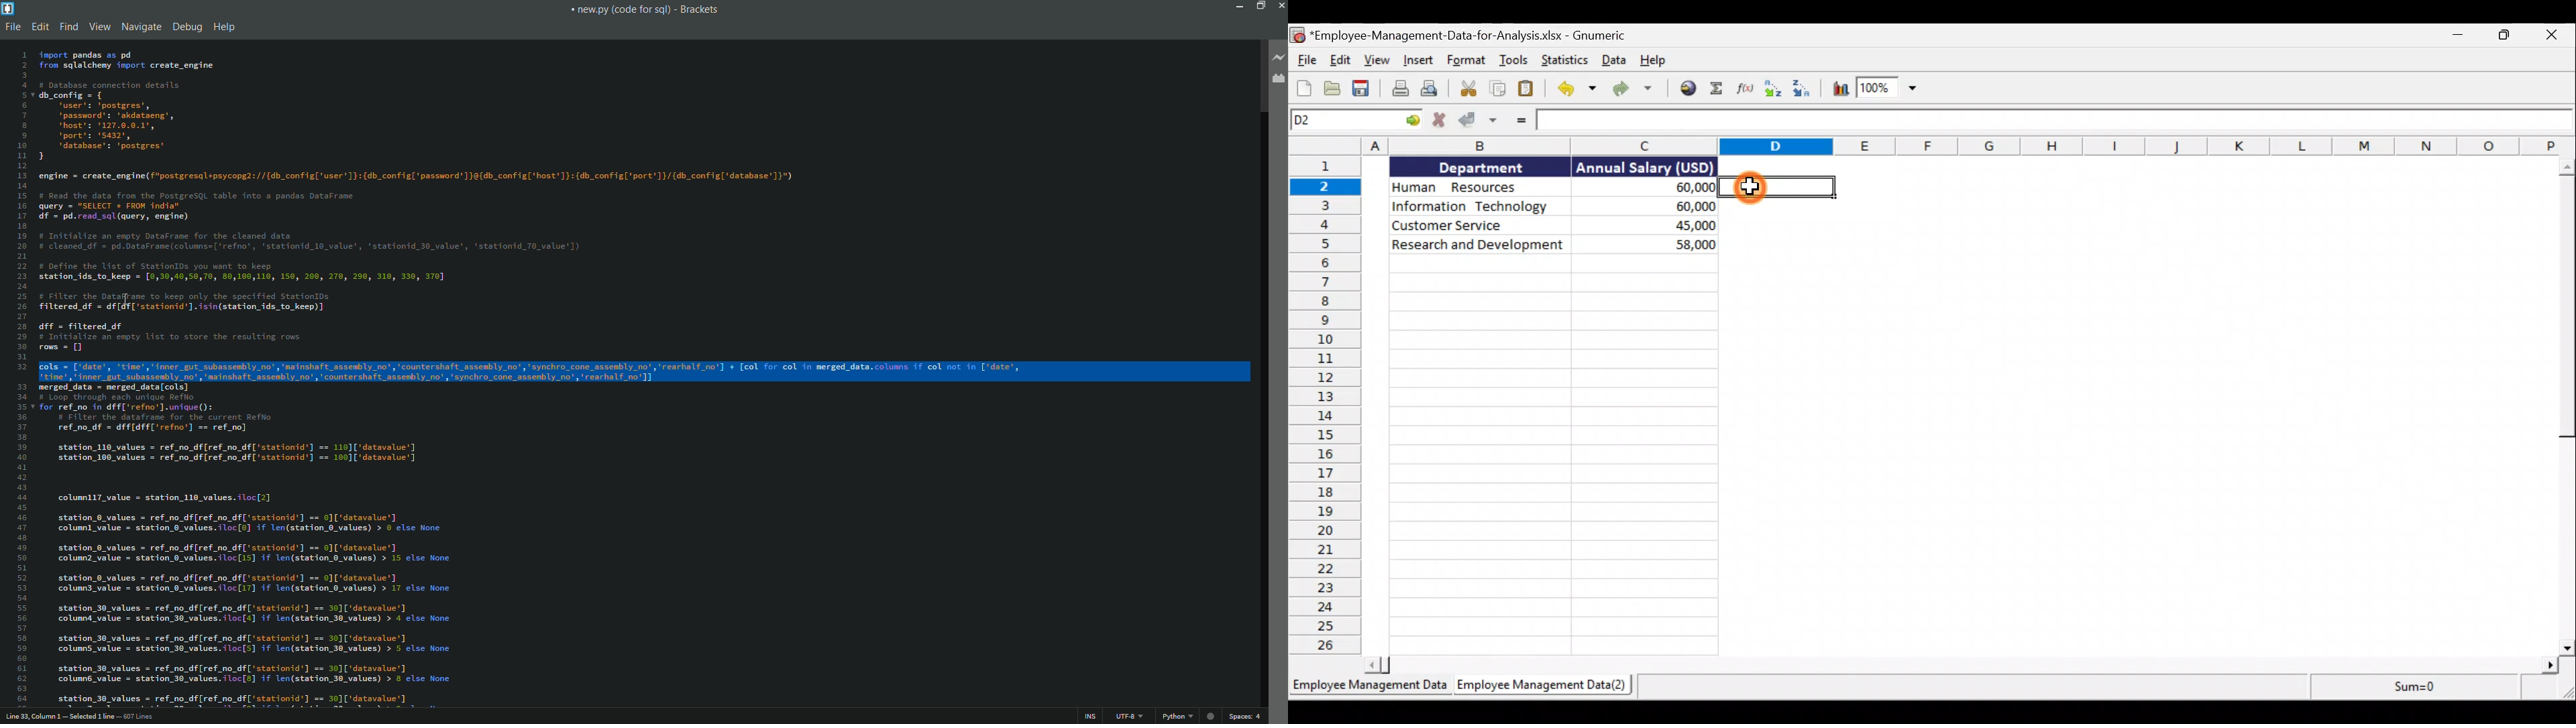 This screenshot has height=728, width=2576. I want to click on edit menu, so click(42, 27).